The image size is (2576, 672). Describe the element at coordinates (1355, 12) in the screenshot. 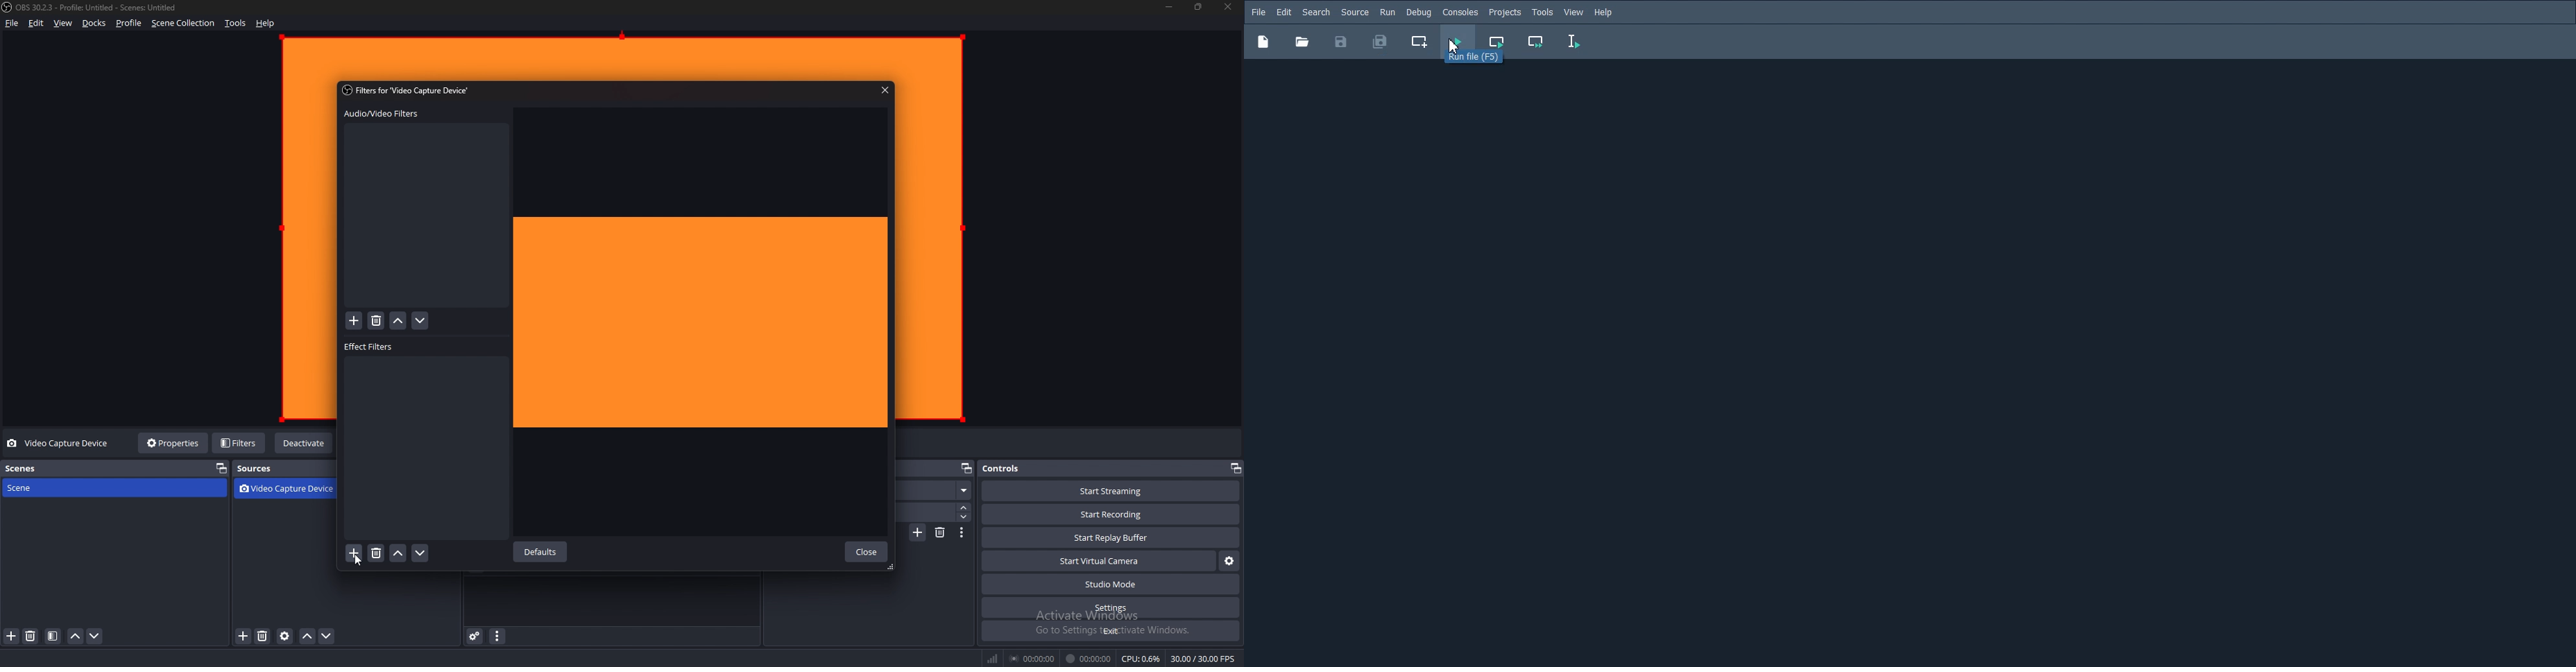

I see `Source` at that location.